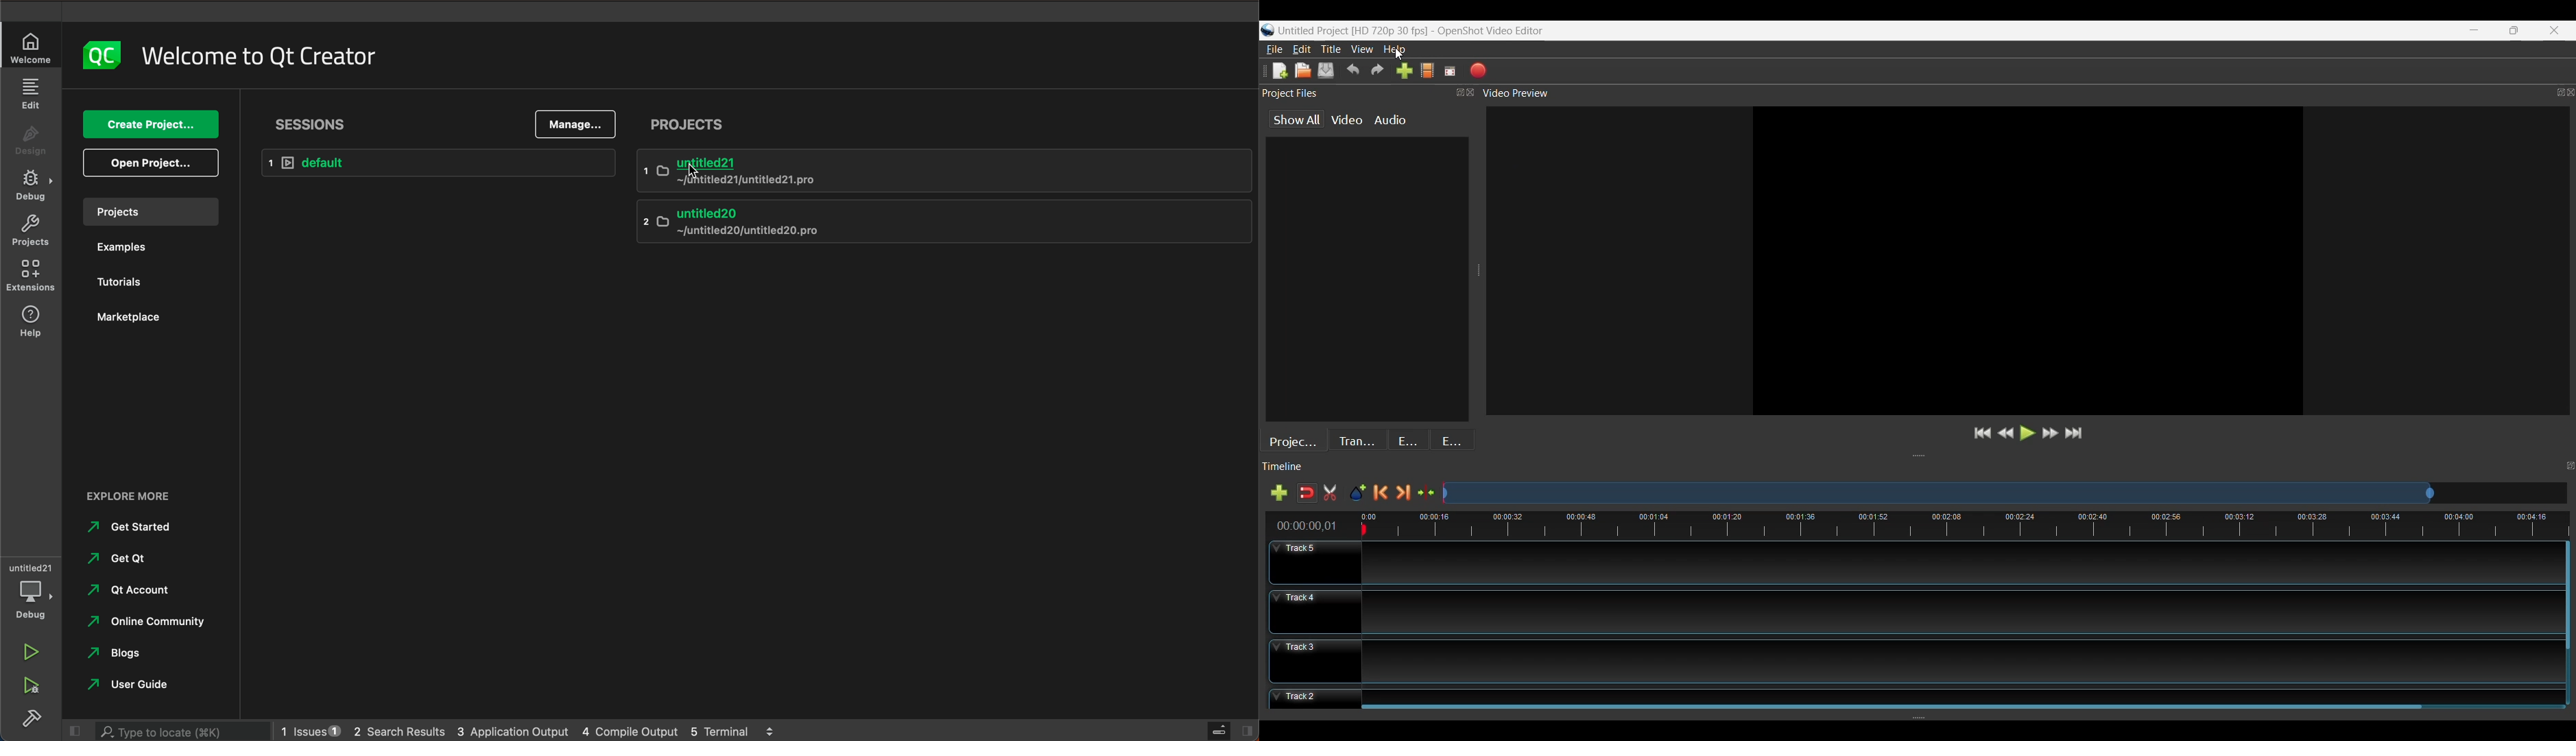  What do you see at coordinates (183, 732) in the screenshot?
I see `search` at bounding box center [183, 732].